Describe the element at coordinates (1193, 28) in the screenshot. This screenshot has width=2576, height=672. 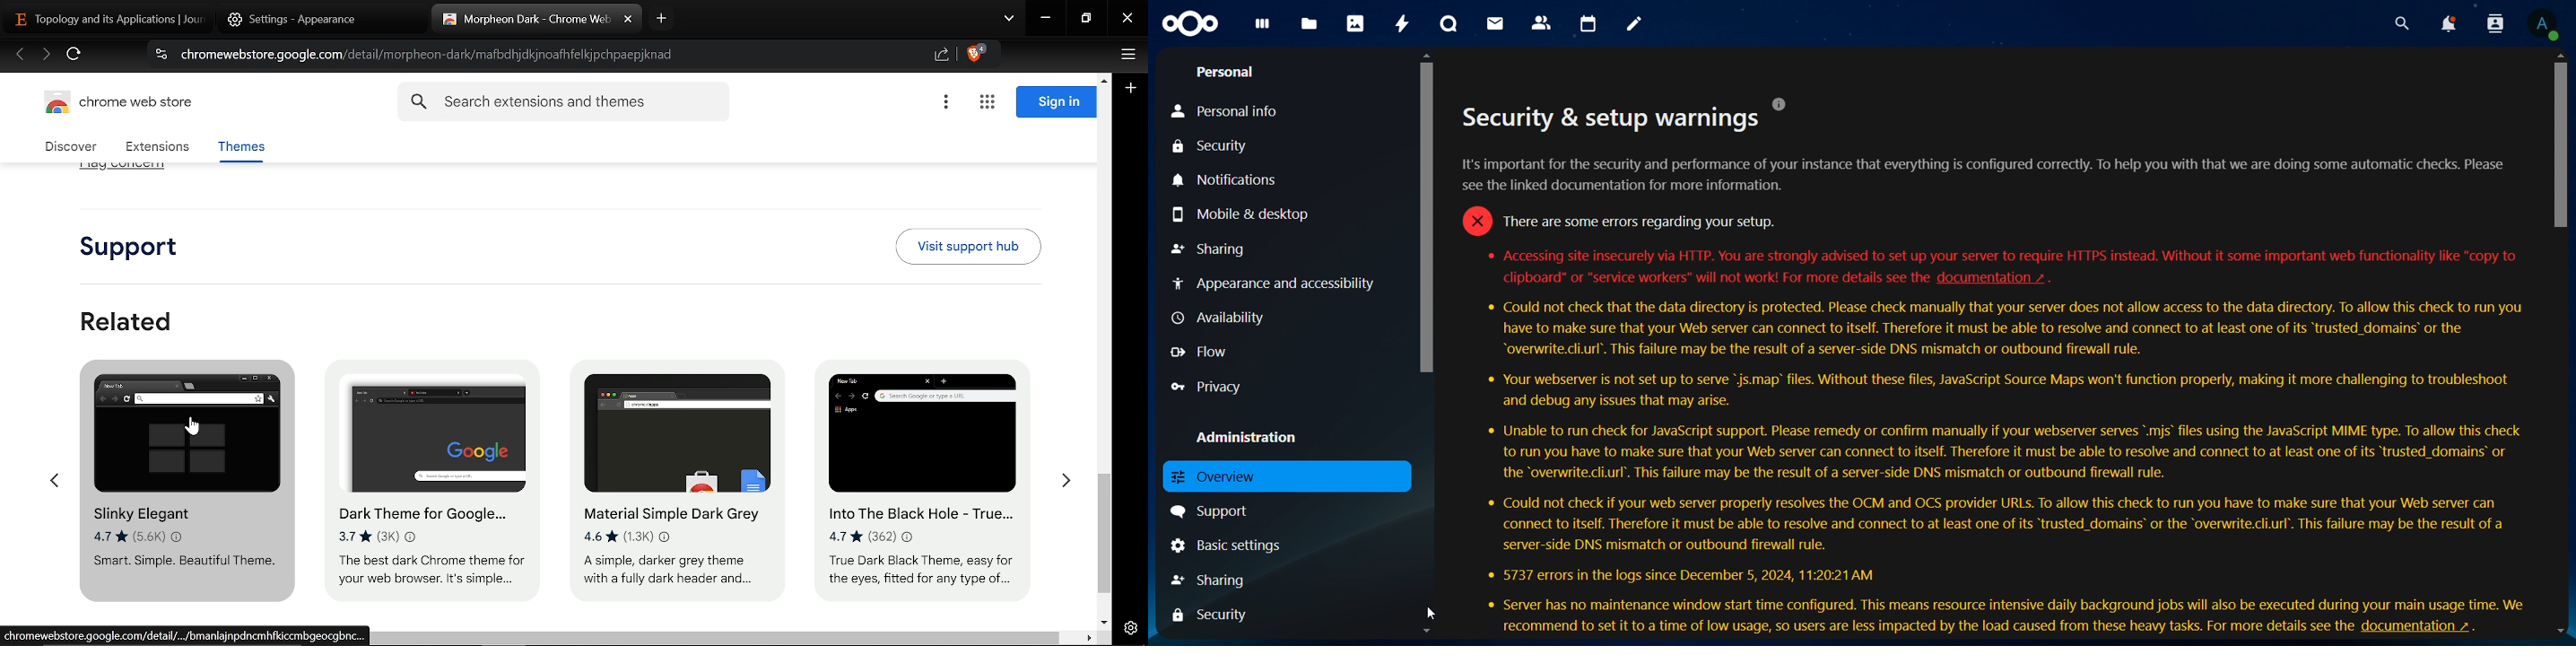
I see `icon` at that location.